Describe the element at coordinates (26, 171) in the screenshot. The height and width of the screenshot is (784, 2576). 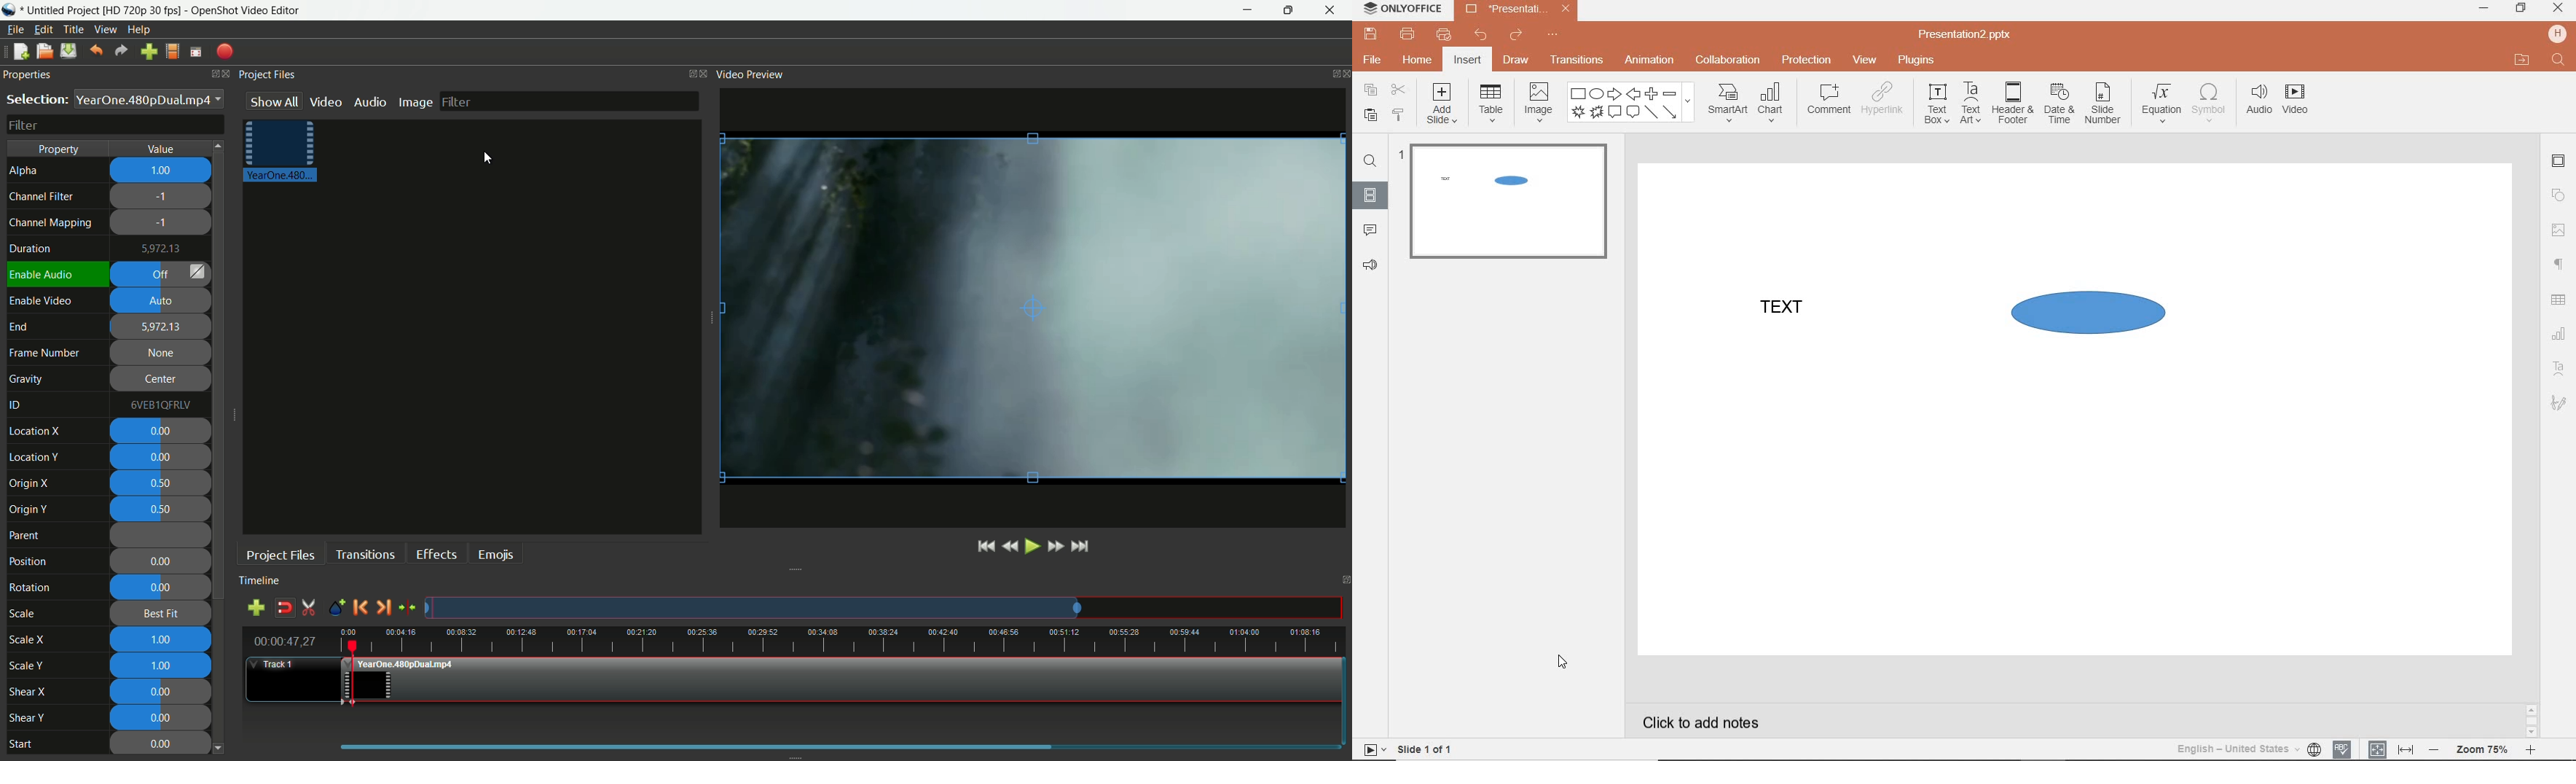
I see `alpha` at that location.